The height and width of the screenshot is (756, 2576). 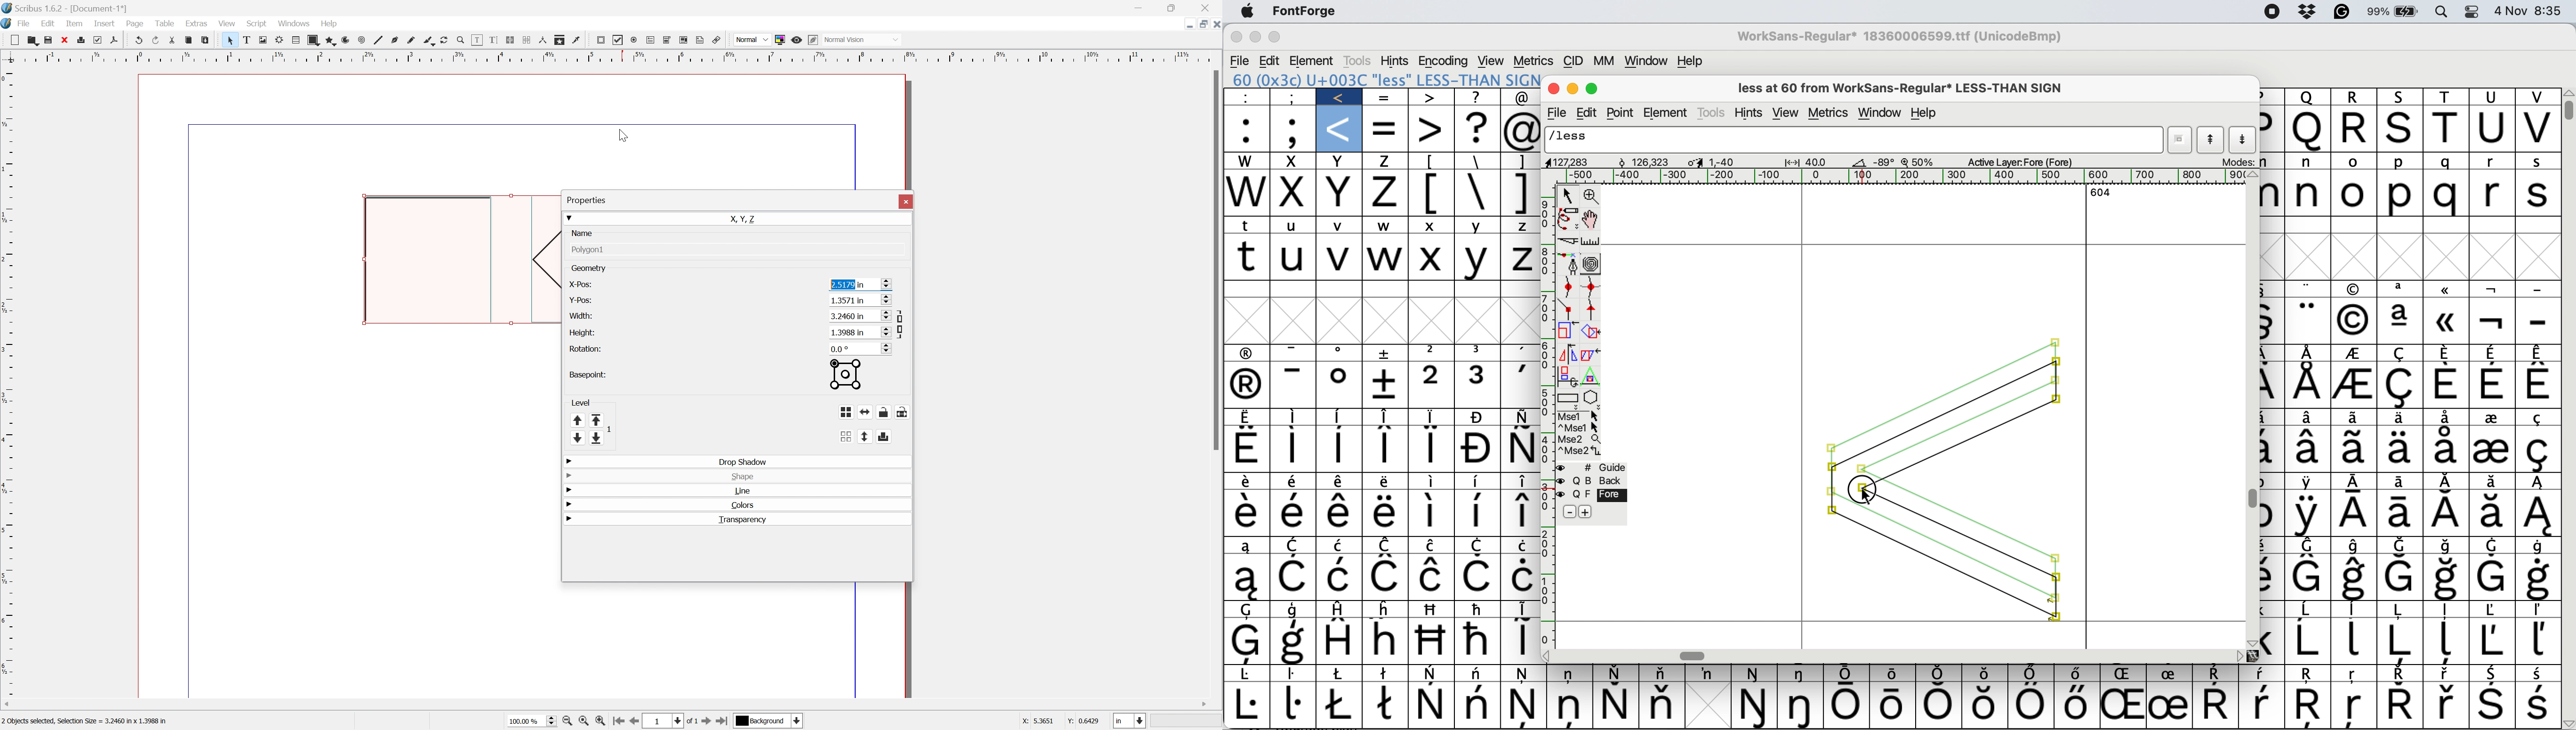 I want to click on Symbol, so click(x=1294, y=641).